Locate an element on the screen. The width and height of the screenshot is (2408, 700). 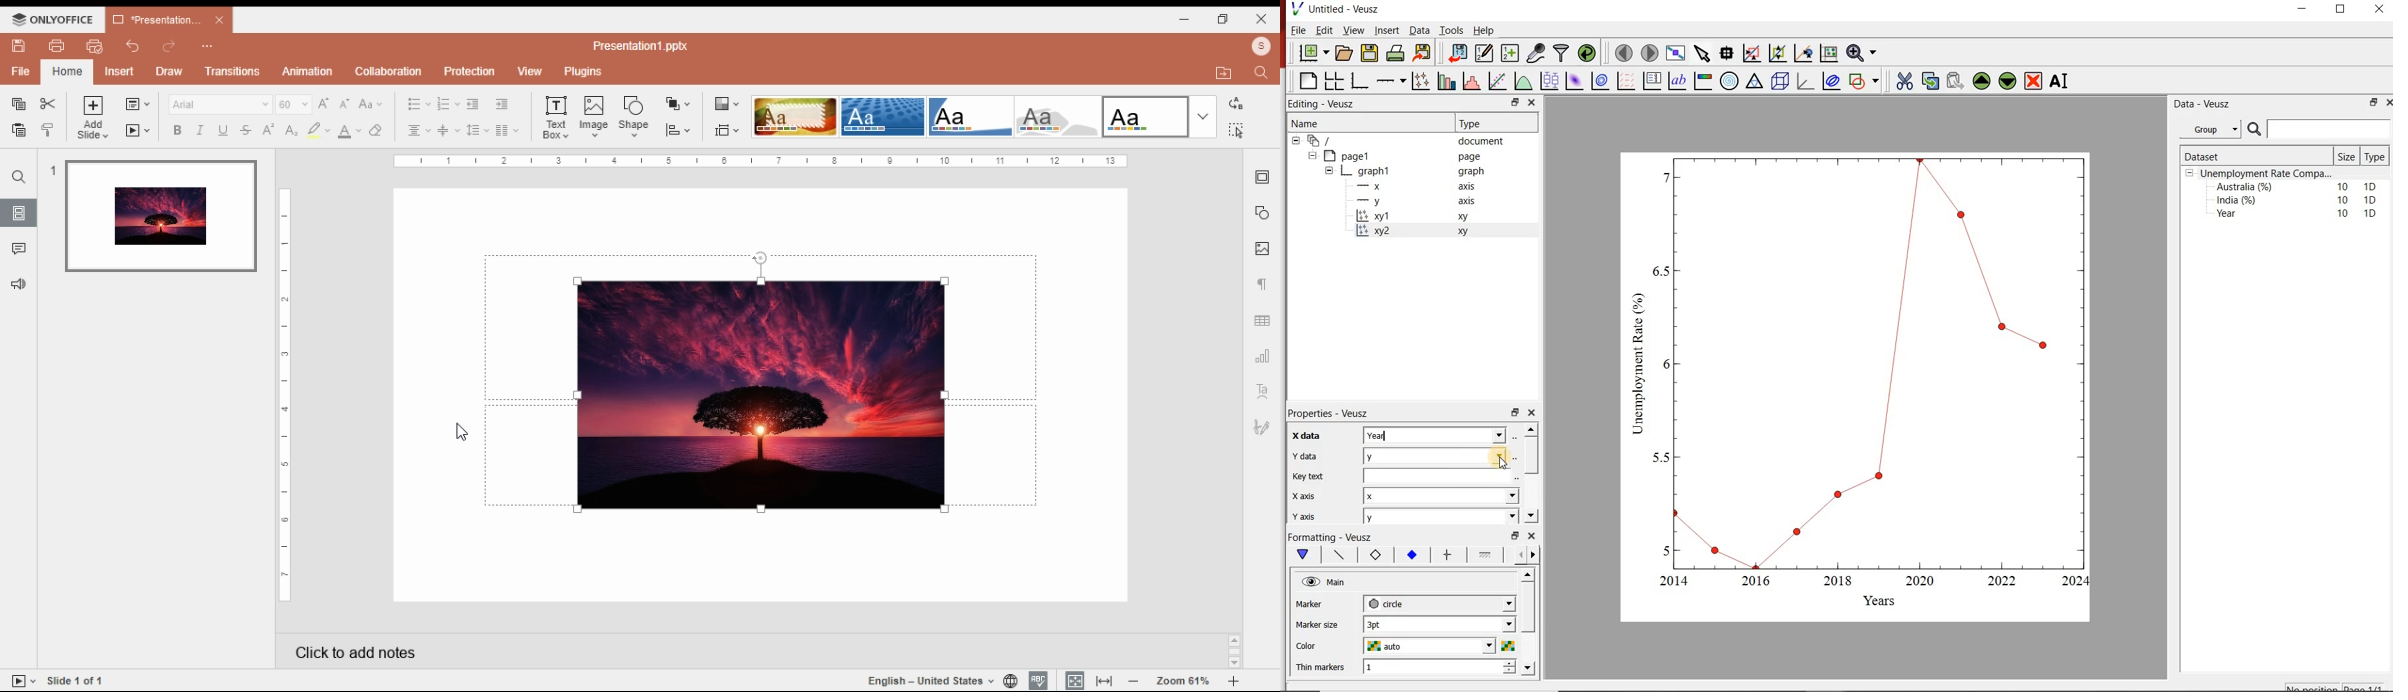
more left is located at coordinates (1518, 554).